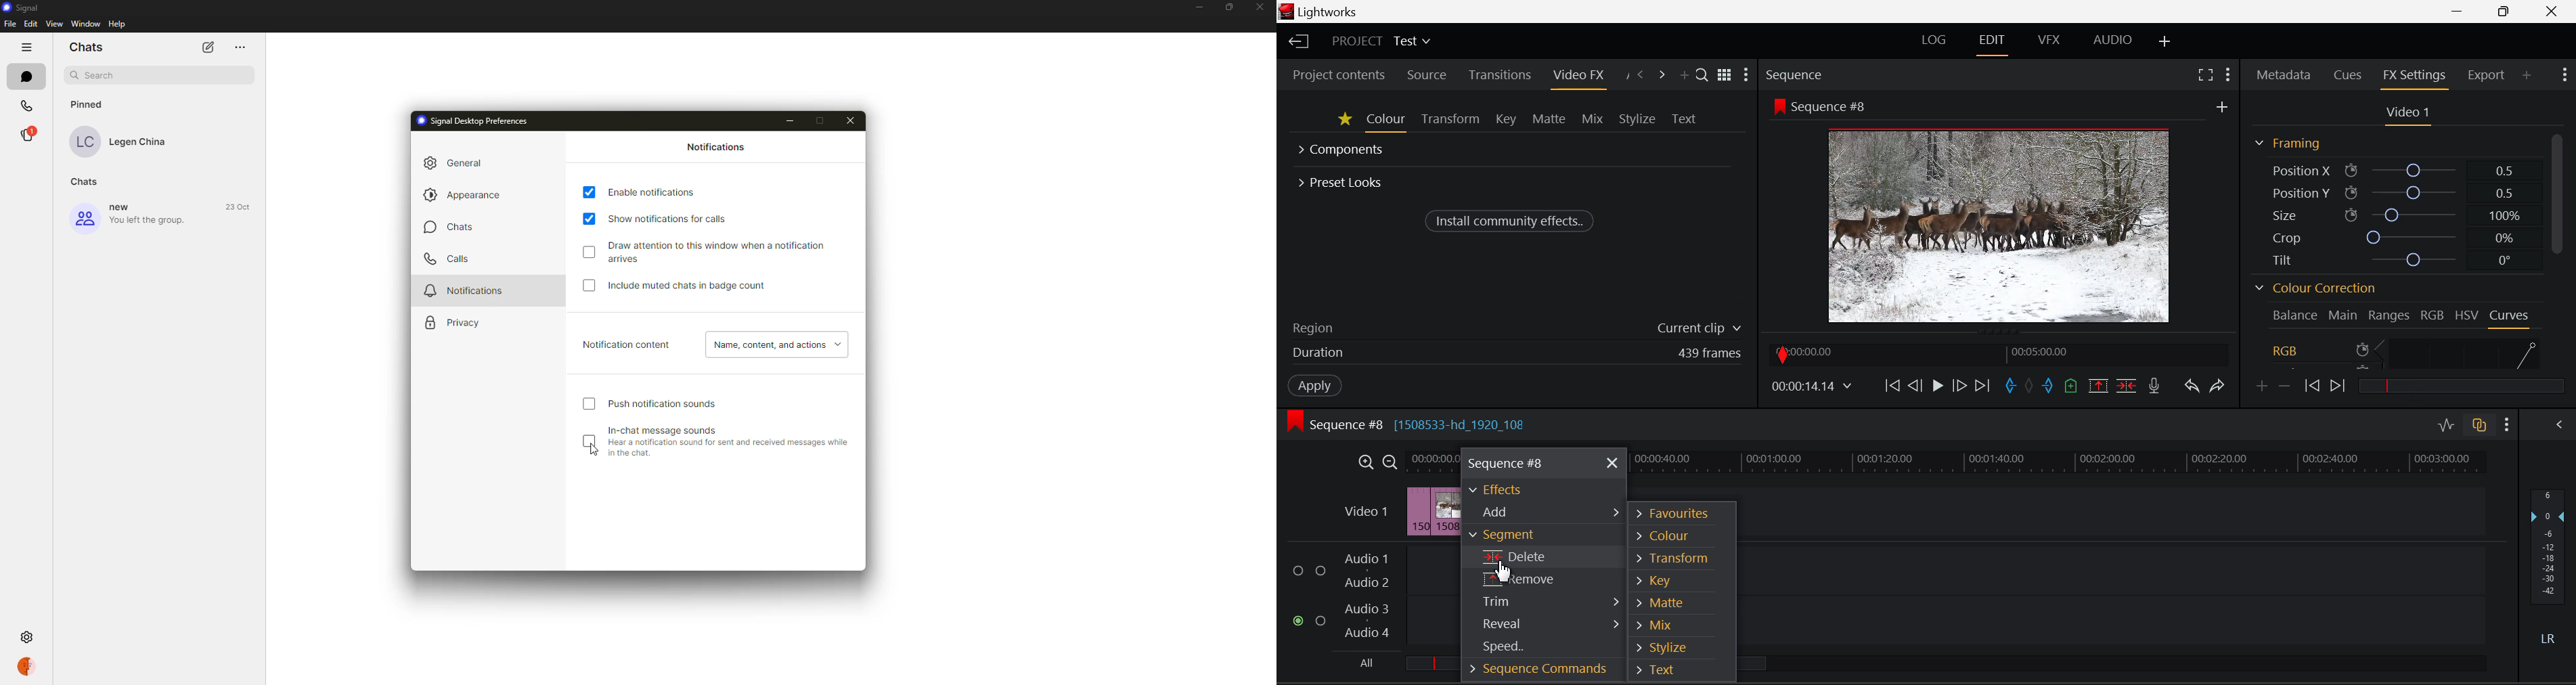  I want to click on search, so click(161, 76).